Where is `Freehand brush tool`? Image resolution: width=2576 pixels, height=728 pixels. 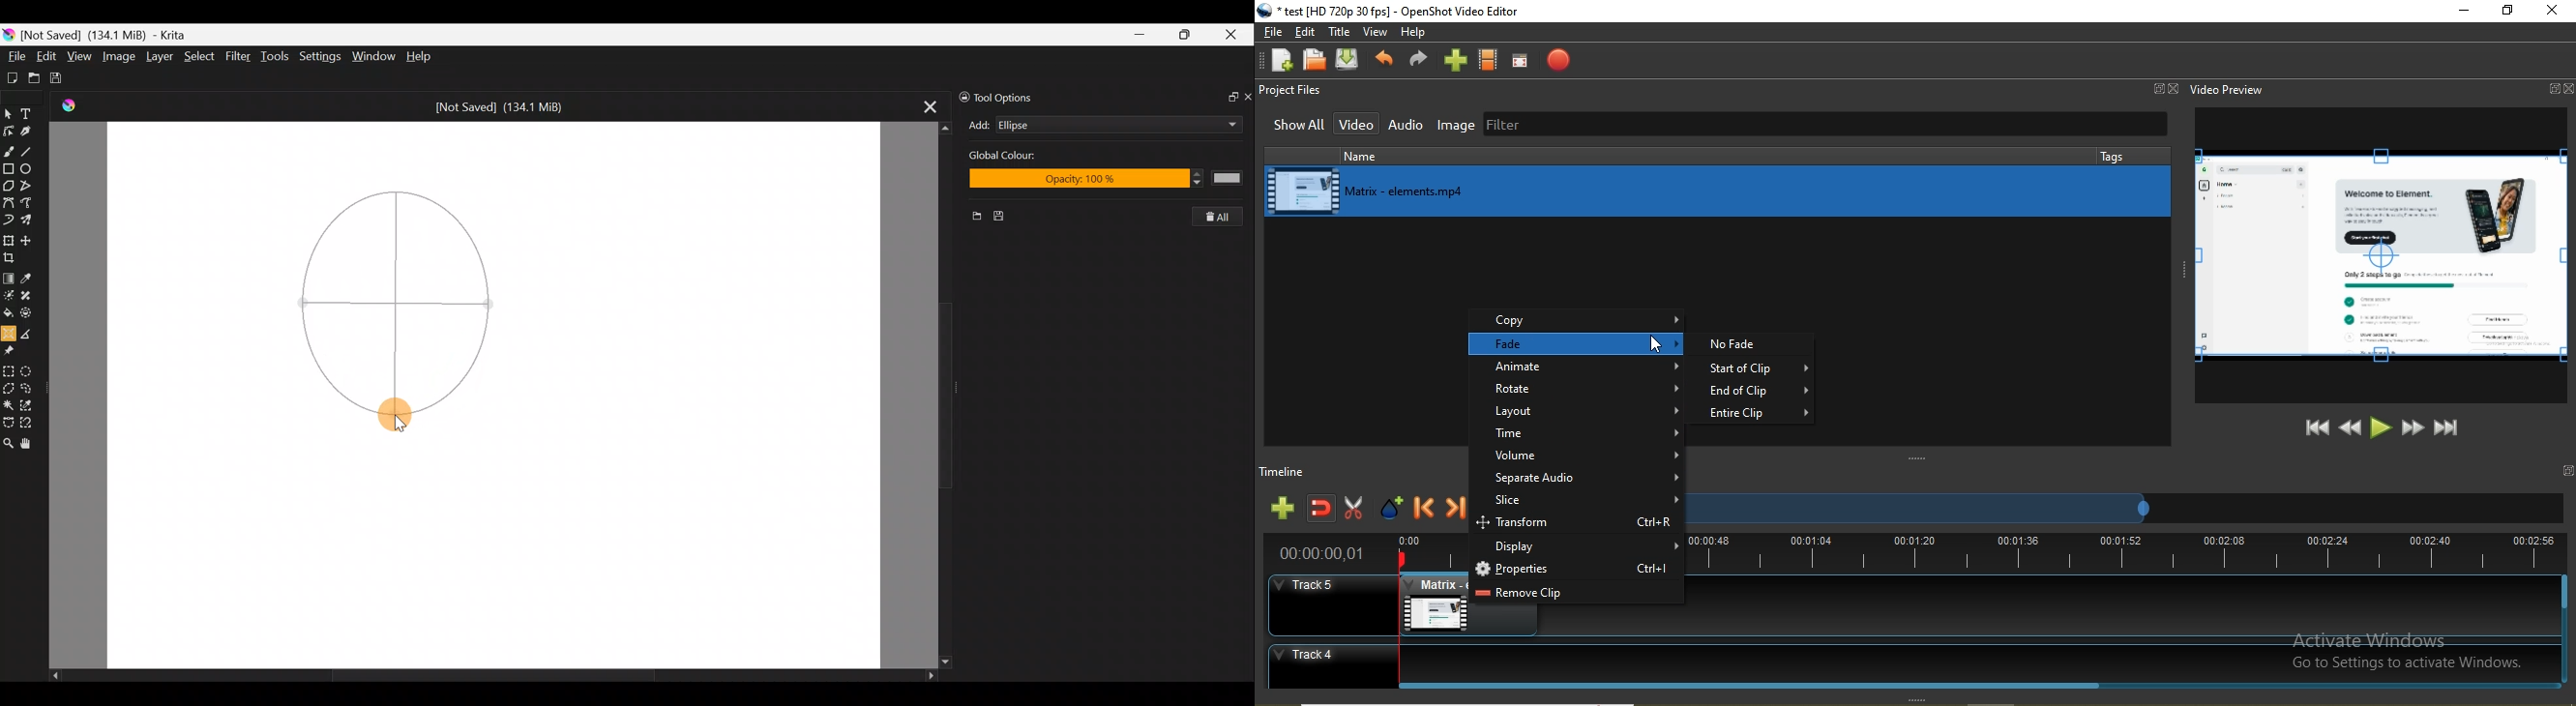
Freehand brush tool is located at coordinates (9, 150).